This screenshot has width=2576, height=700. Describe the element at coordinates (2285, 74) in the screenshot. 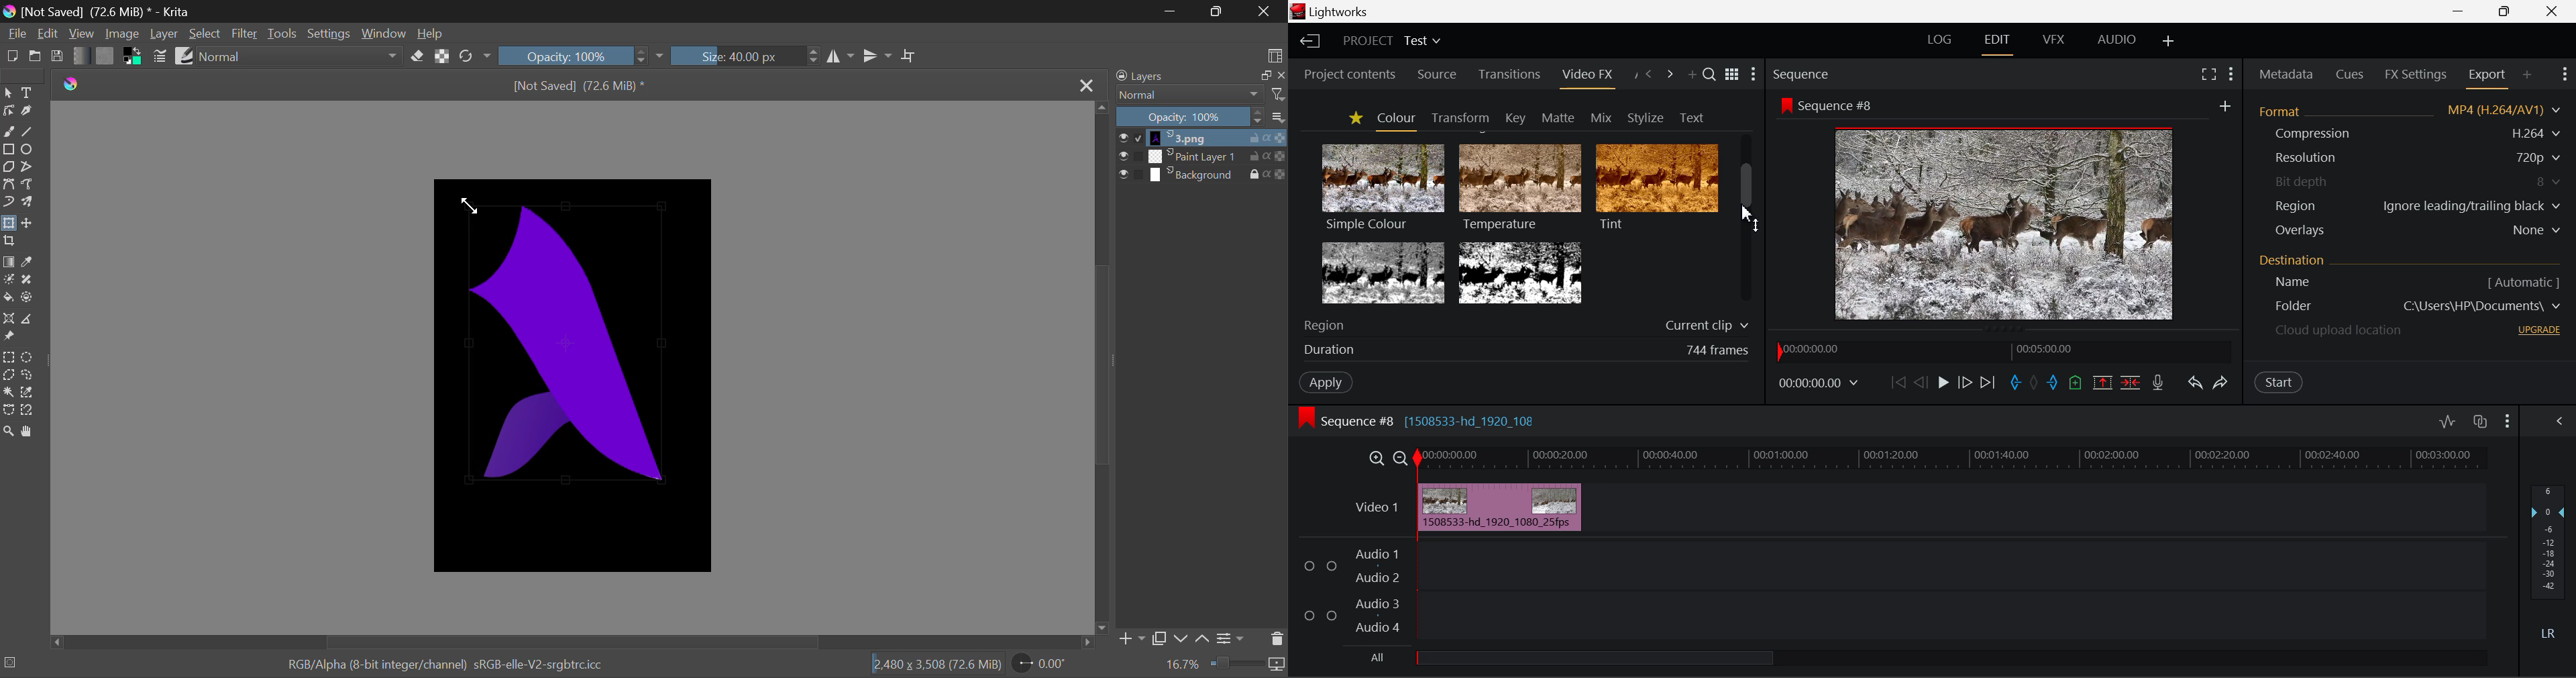

I see `Metadata` at that location.